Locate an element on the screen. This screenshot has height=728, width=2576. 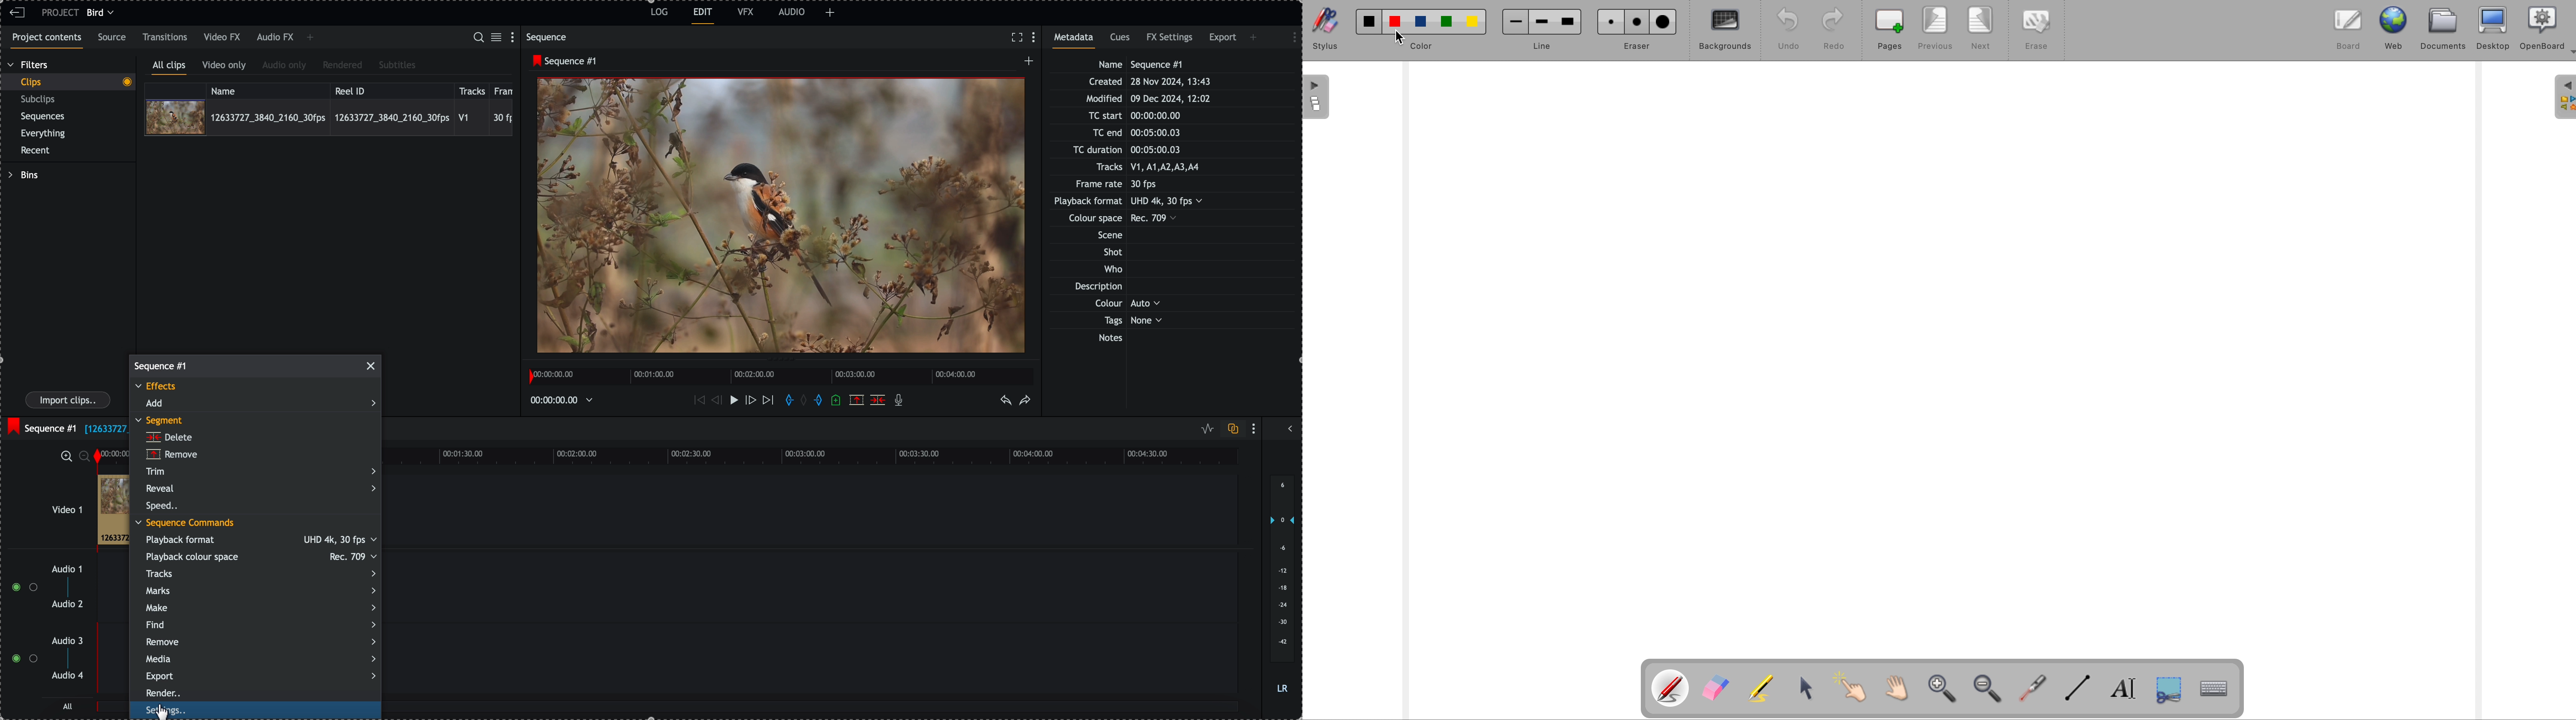
all is located at coordinates (68, 706).